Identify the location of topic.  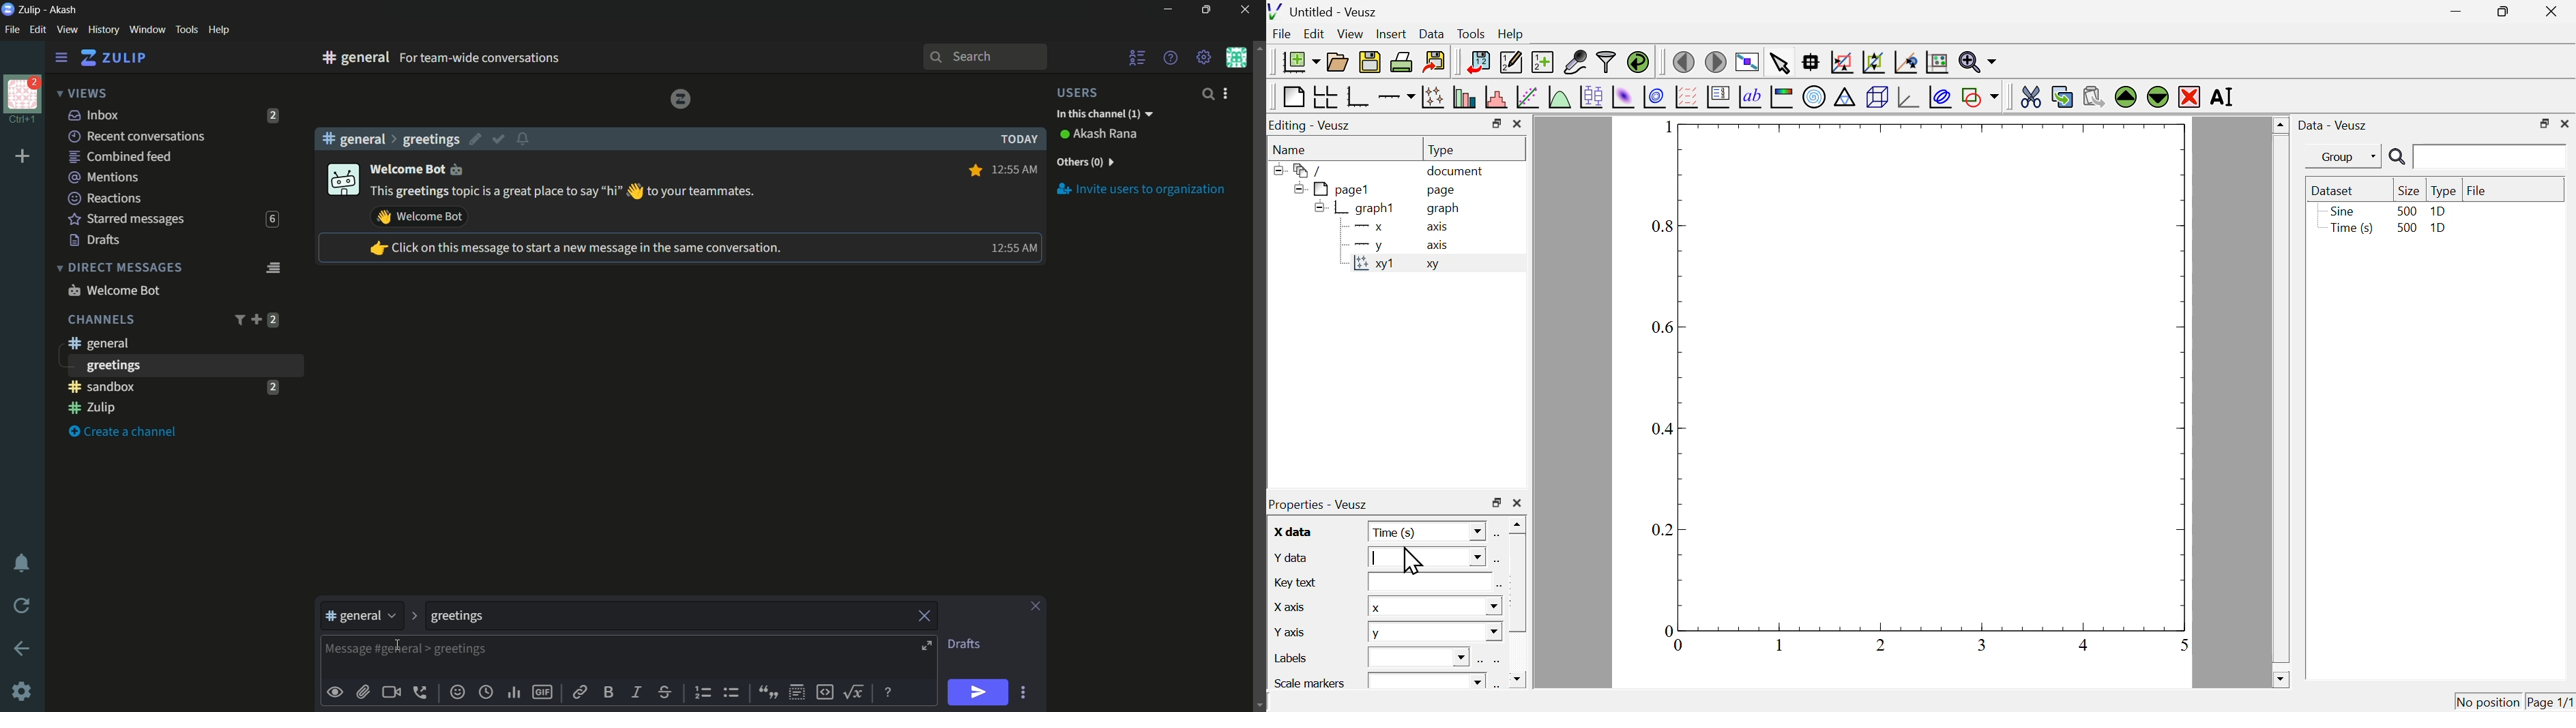
(738, 616).